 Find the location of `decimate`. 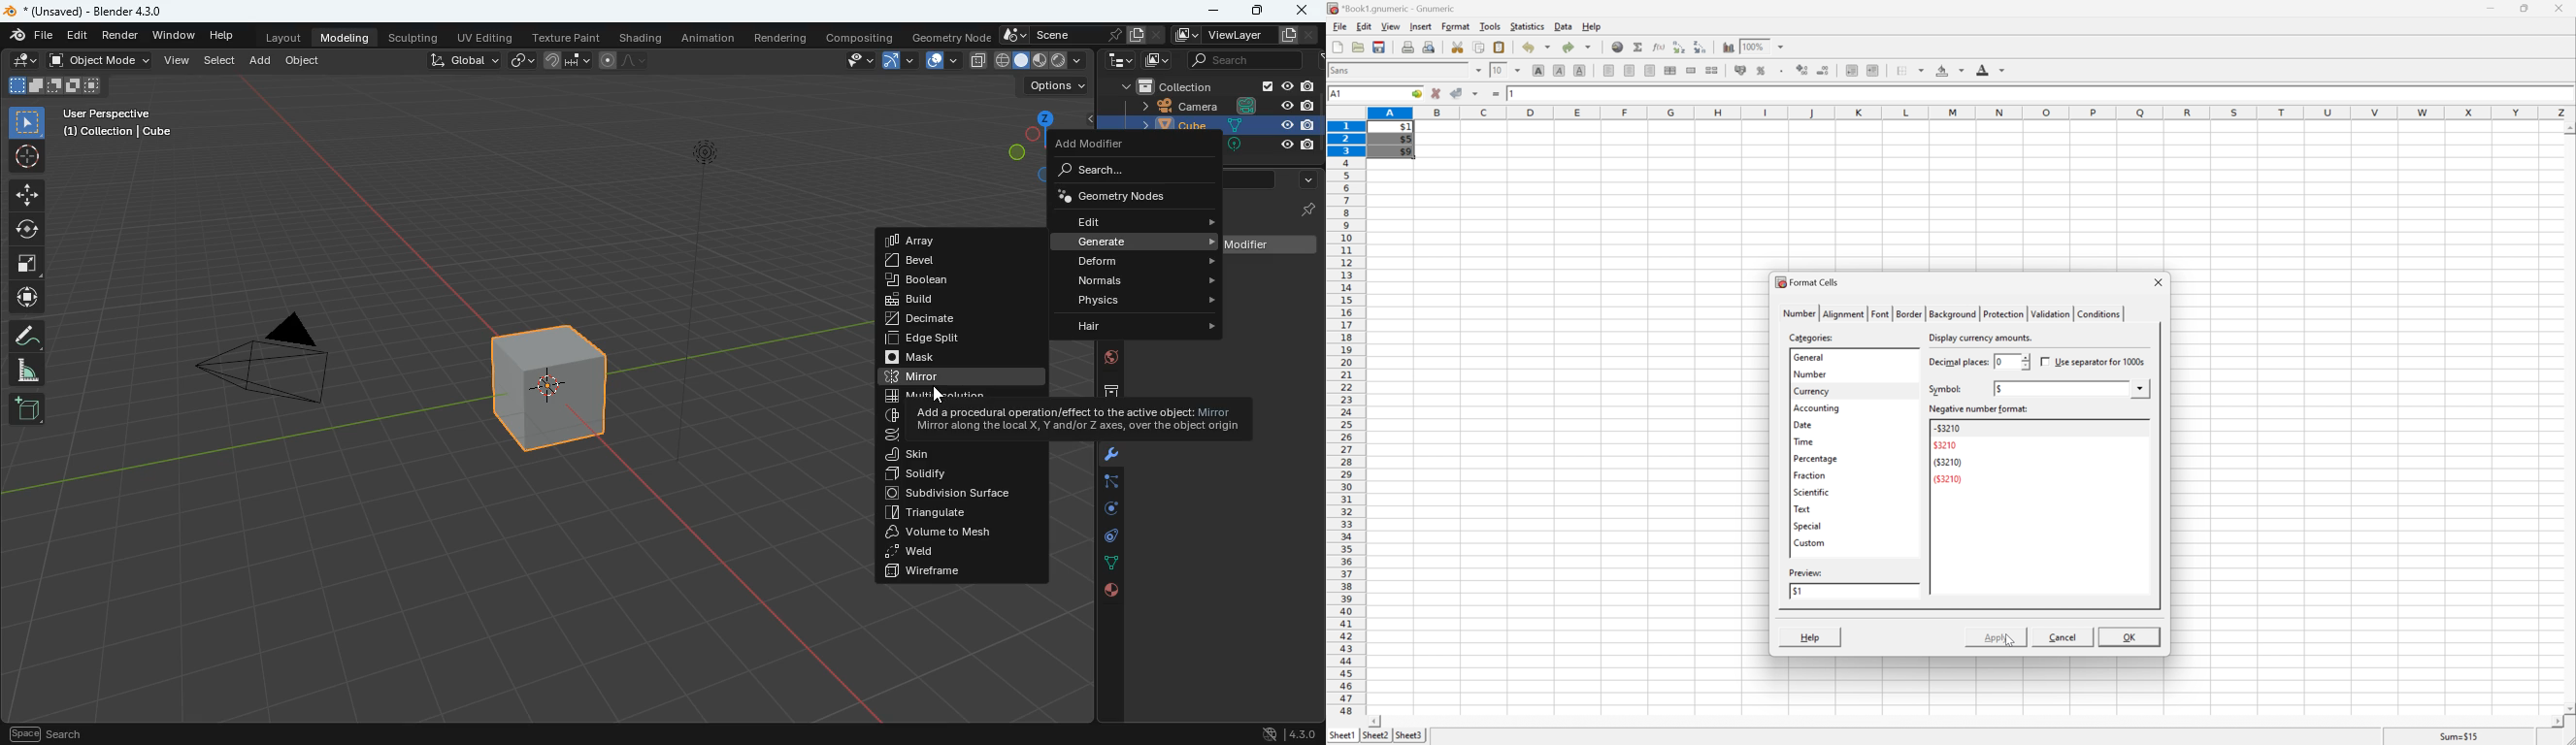

decimate is located at coordinates (952, 320).